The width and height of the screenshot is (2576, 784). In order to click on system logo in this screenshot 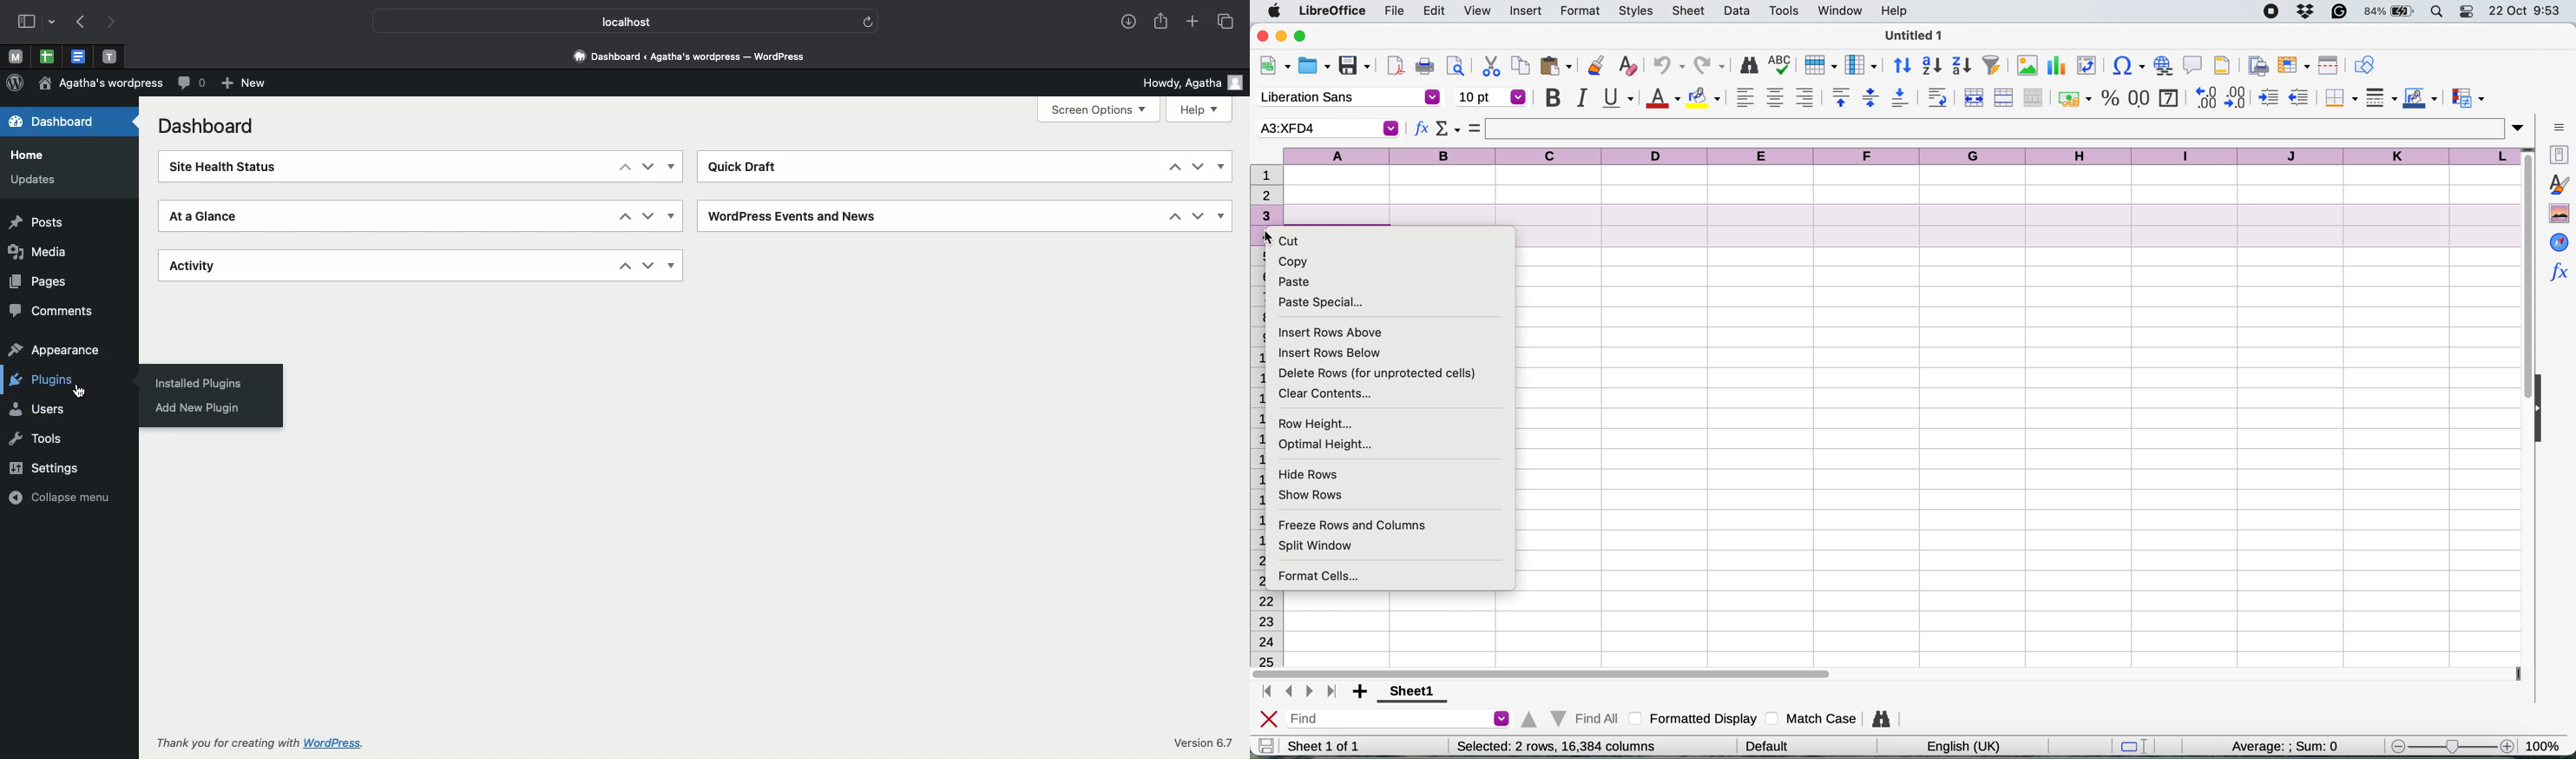, I will do `click(1277, 12)`.